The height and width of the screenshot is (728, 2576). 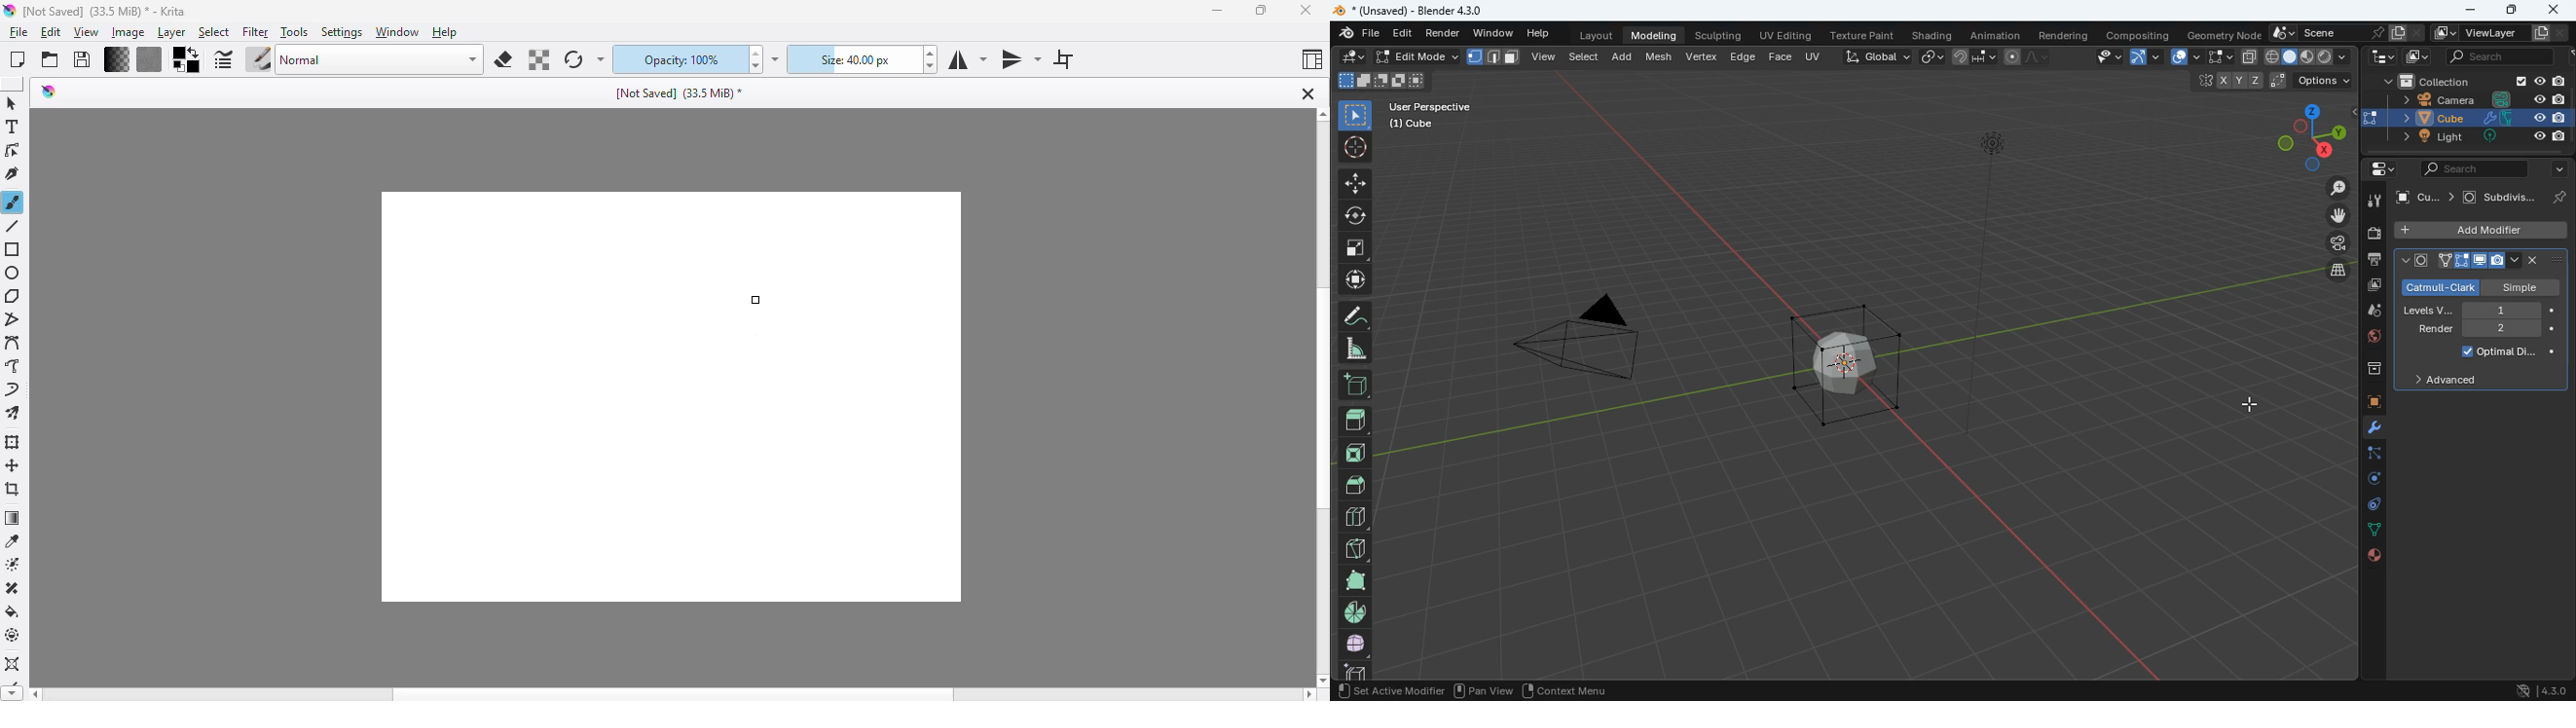 I want to click on maximize, so click(x=2513, y=10).